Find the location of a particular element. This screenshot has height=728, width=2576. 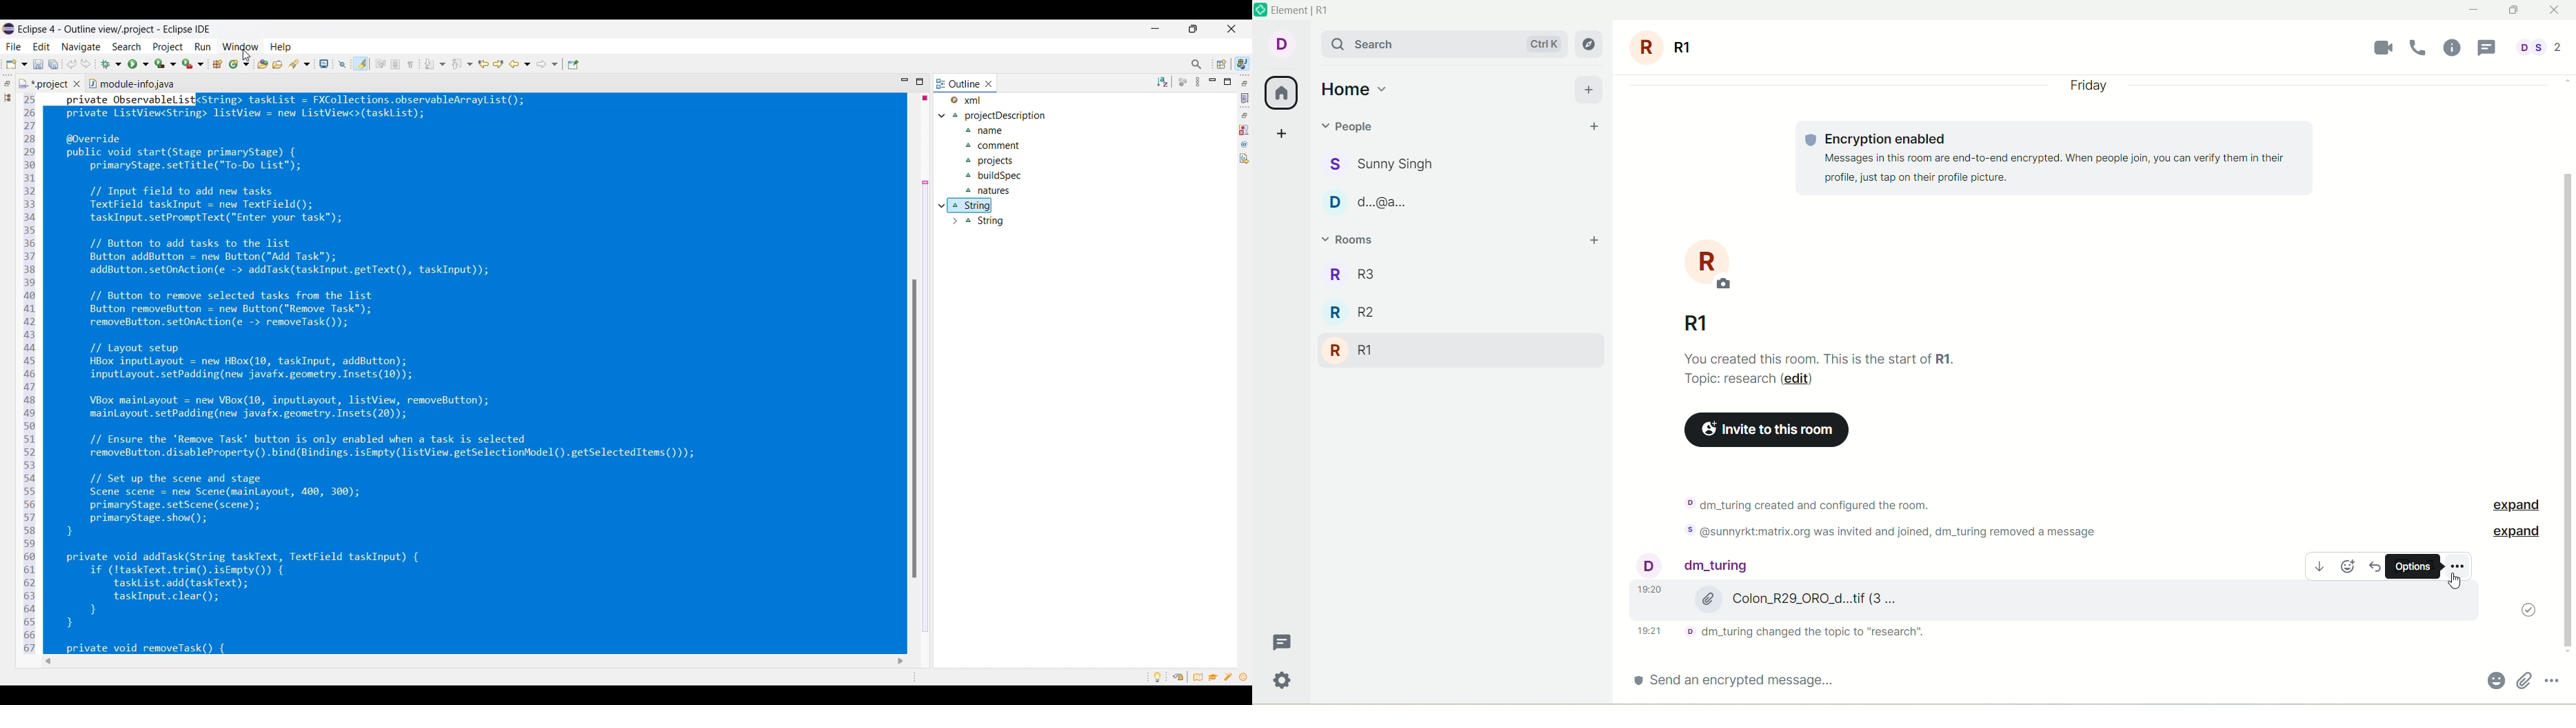

Multiple markers at this line is located at coordinates (926, 407).